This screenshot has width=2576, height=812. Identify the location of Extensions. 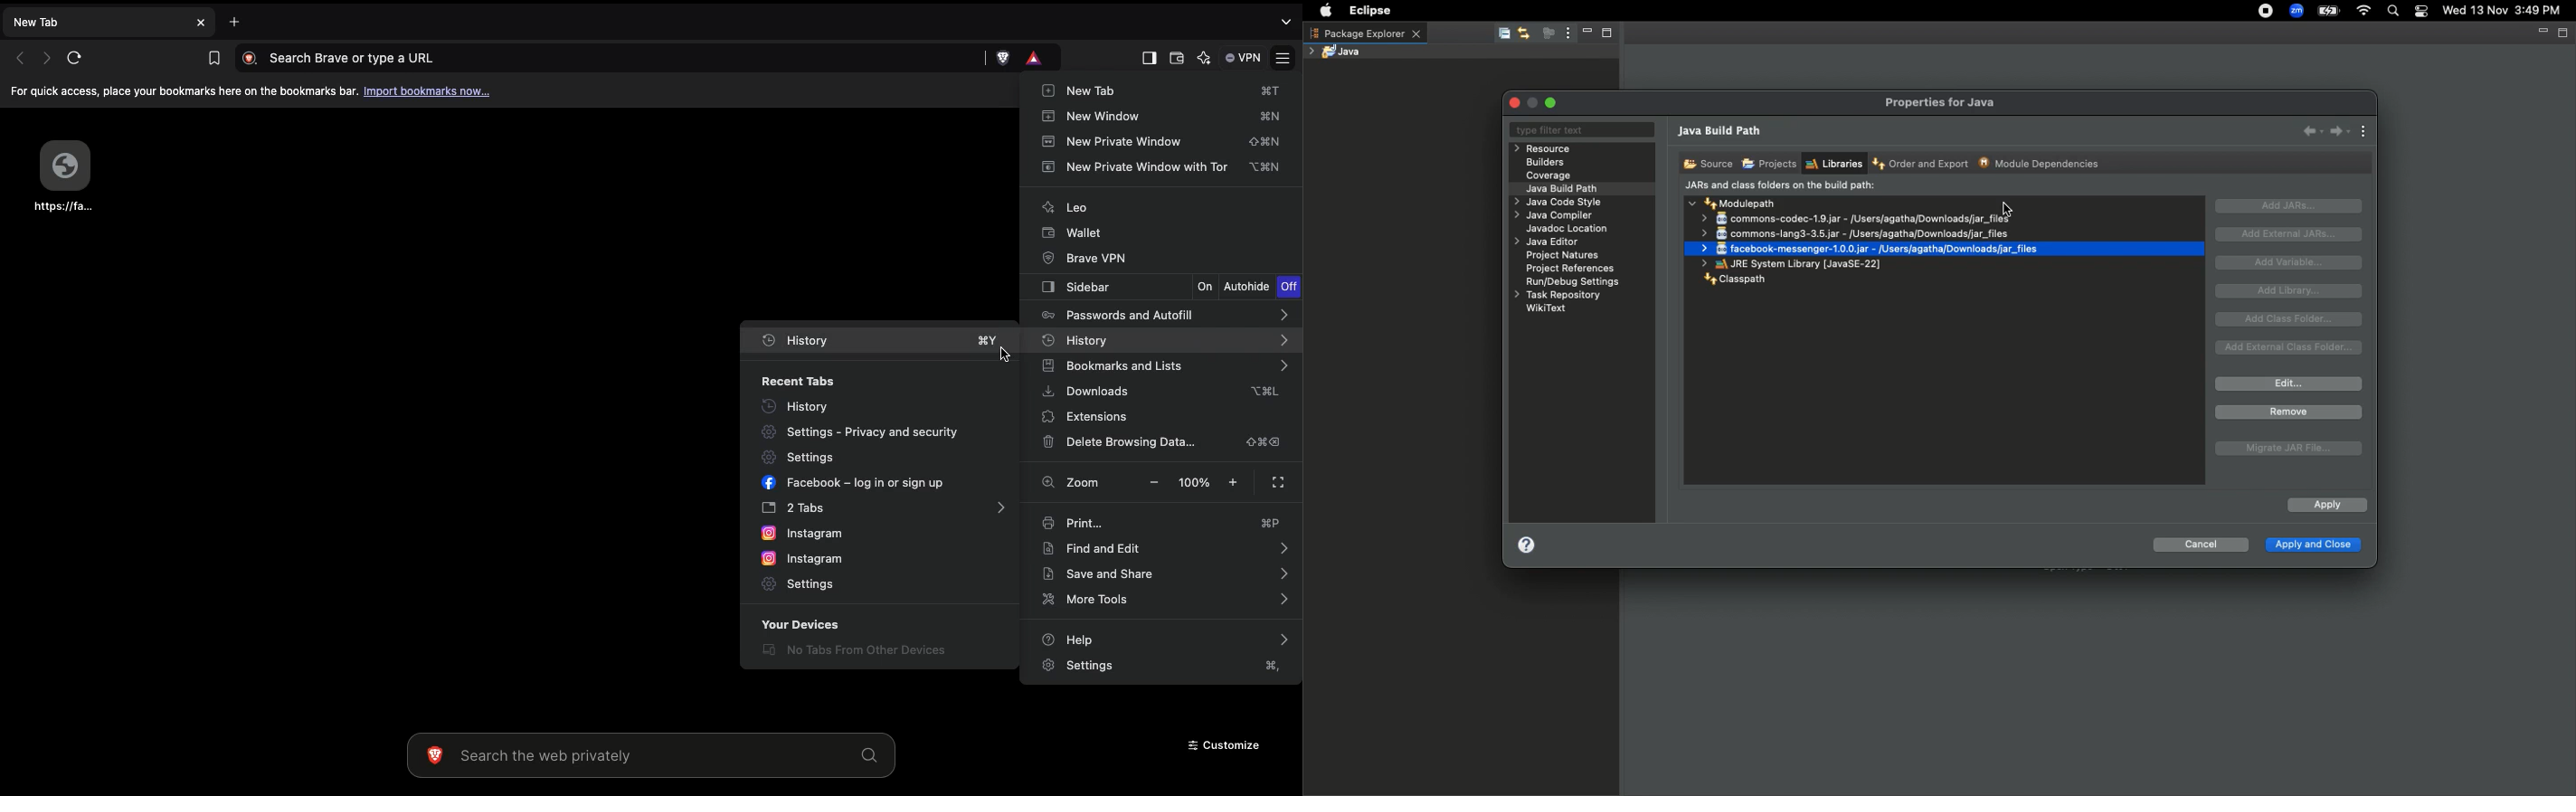
(1085, 417).